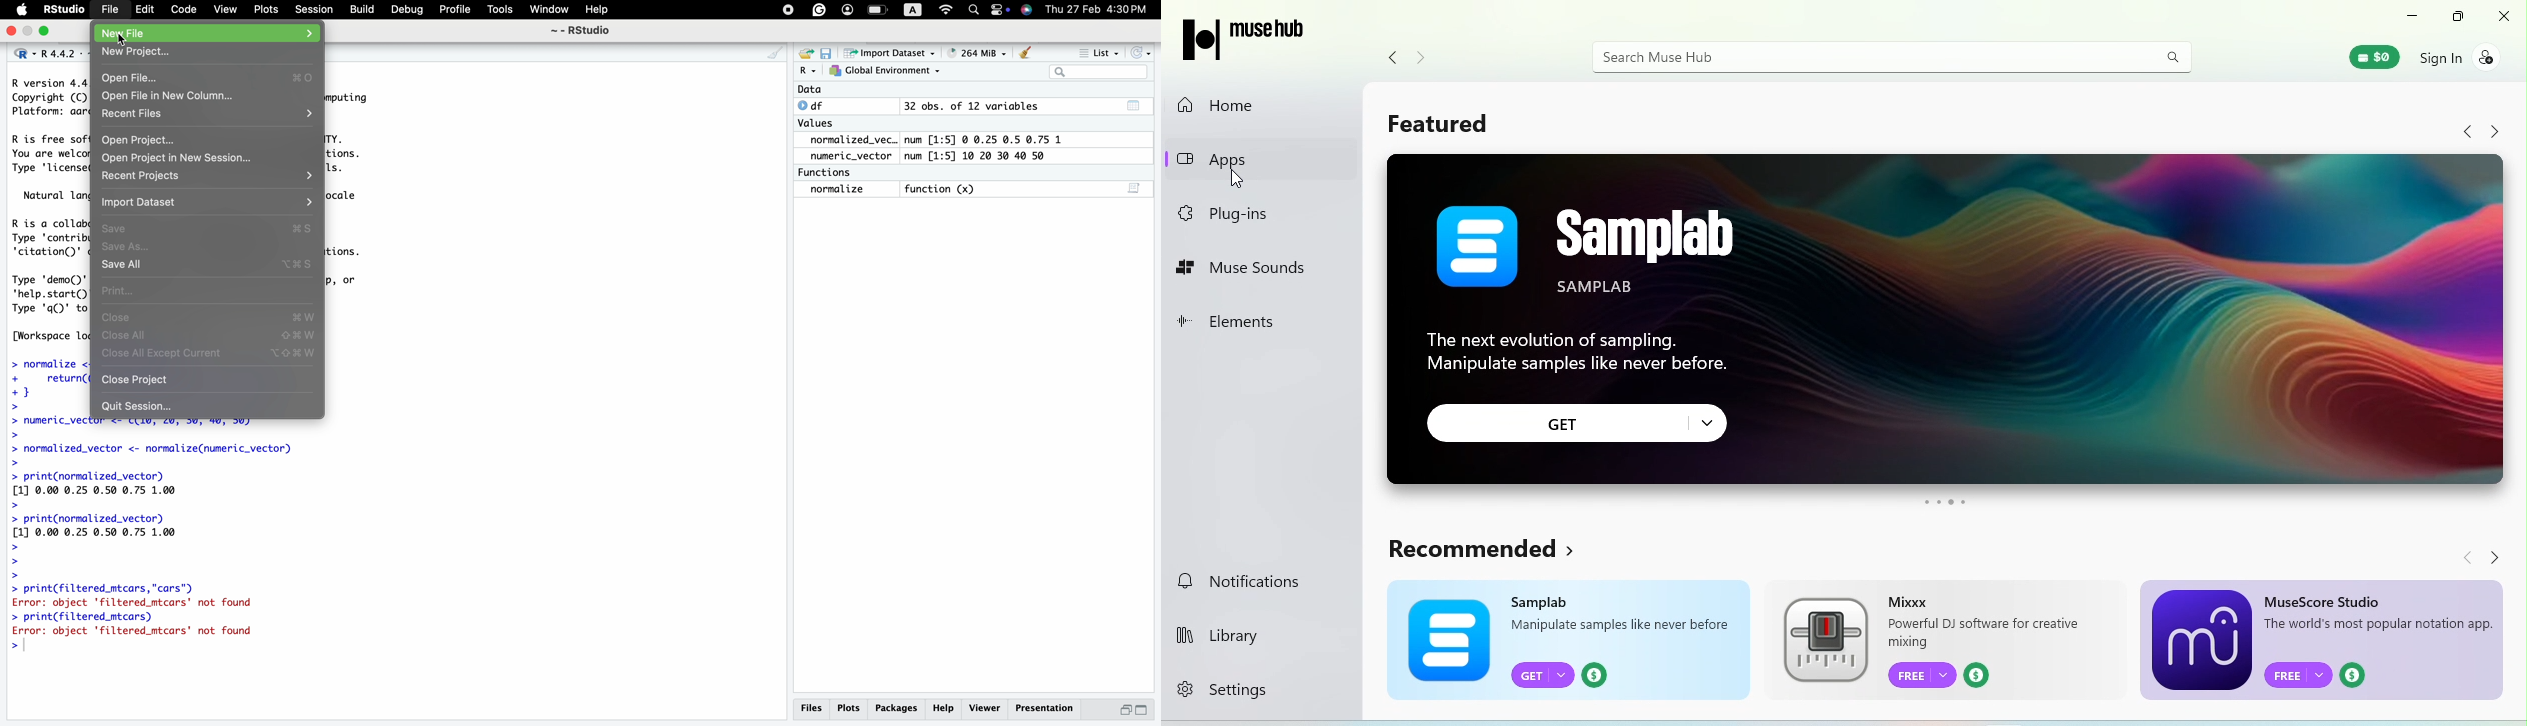  Describe the element at coordinates (1044, 708) in the screenshot. I see `presentation` at that location.